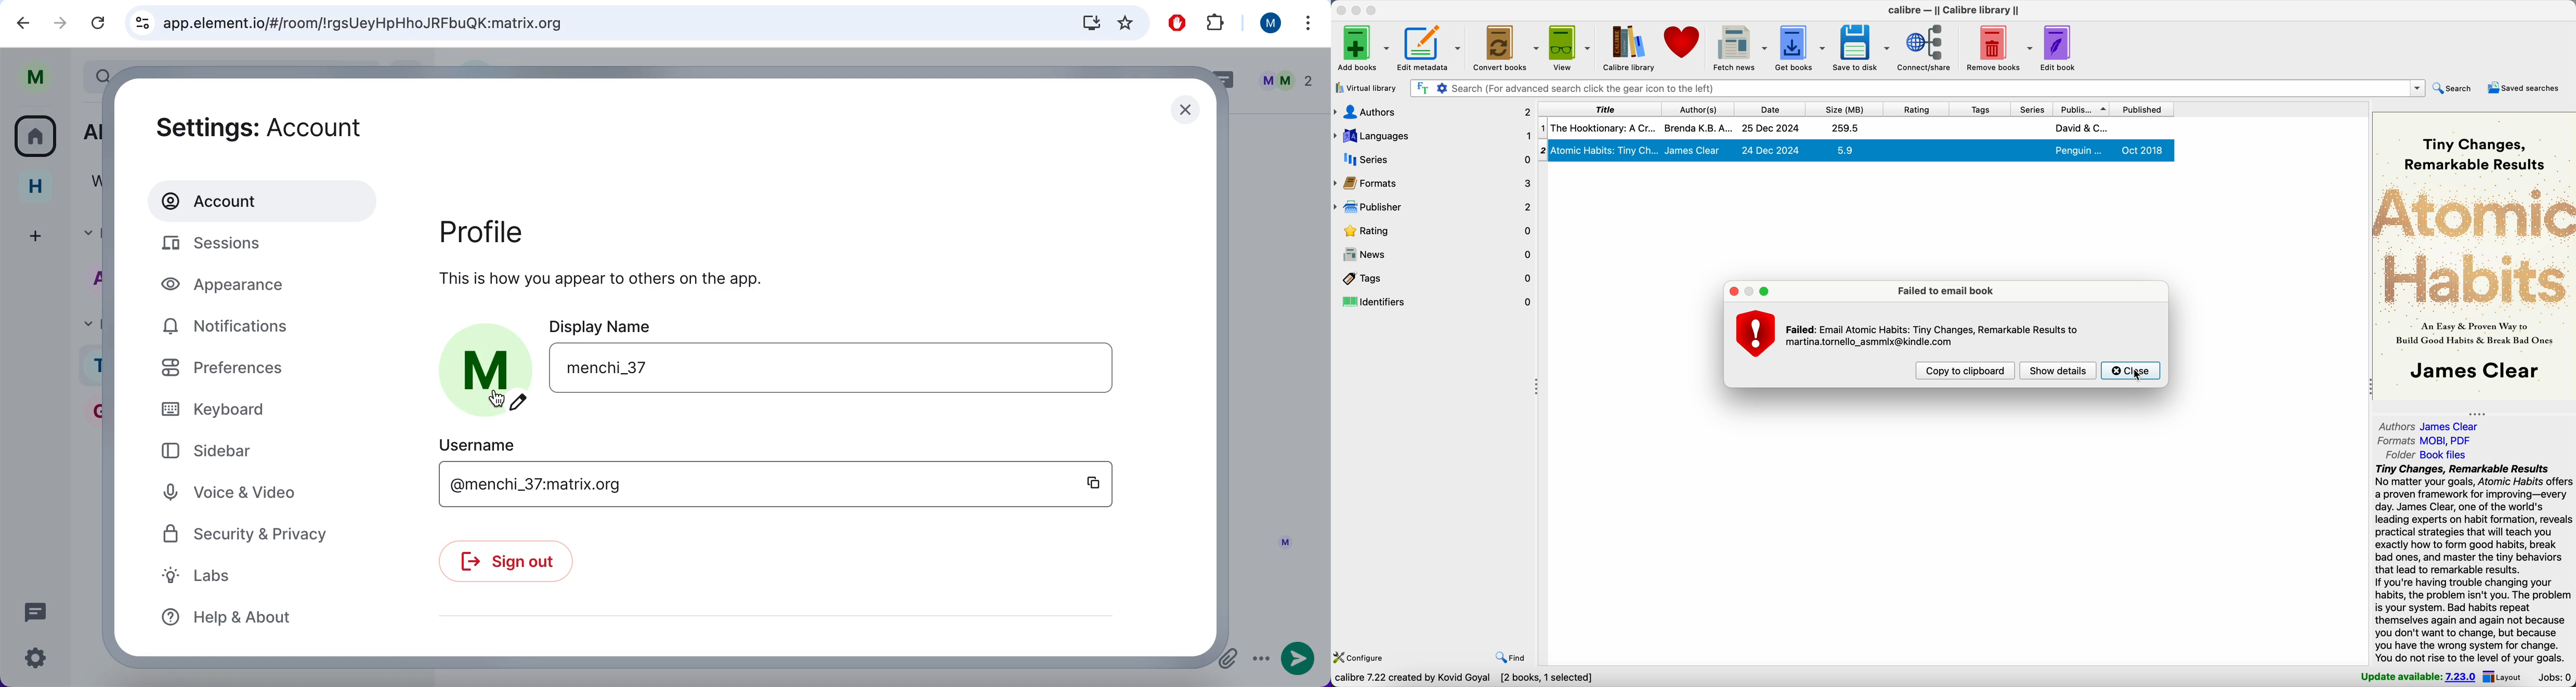 The image size is (2576, 700). Describe the element at coordinates (34, 140) in the screenshot. I see `all rooms` at that location.